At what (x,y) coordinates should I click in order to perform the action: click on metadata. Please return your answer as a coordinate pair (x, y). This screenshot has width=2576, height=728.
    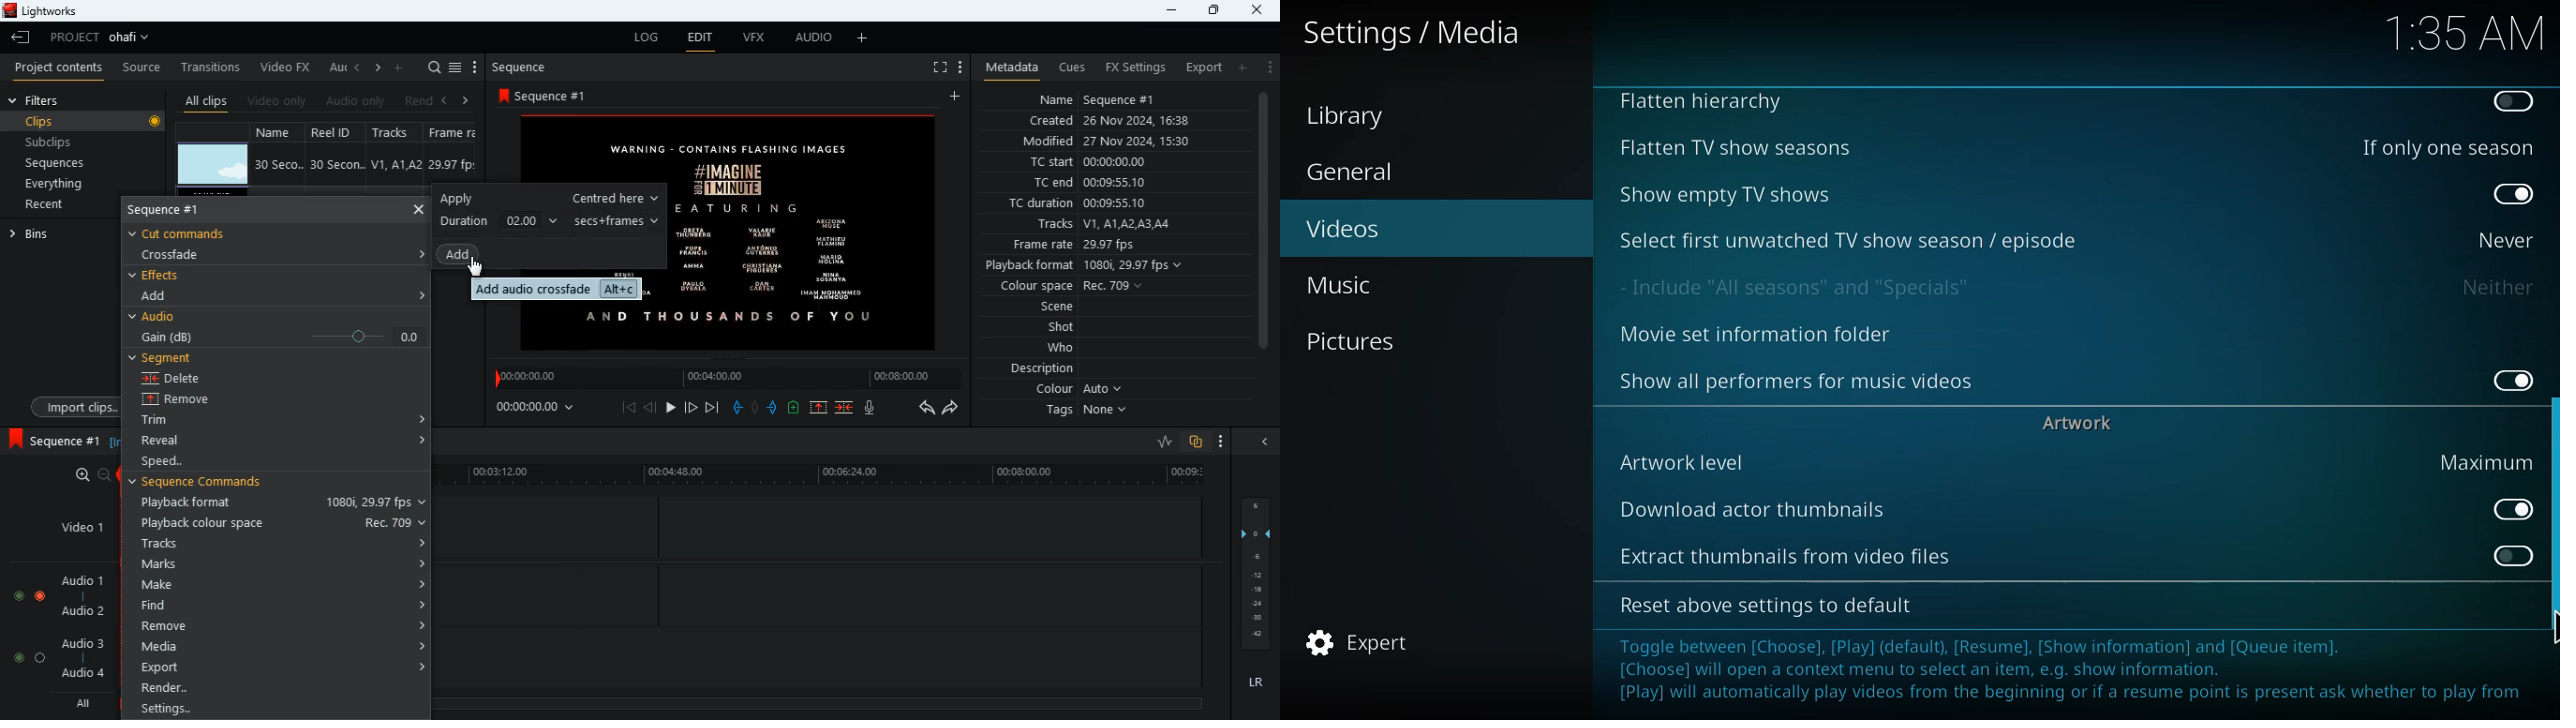
    Looking at the image, I should click on (1007, 68).